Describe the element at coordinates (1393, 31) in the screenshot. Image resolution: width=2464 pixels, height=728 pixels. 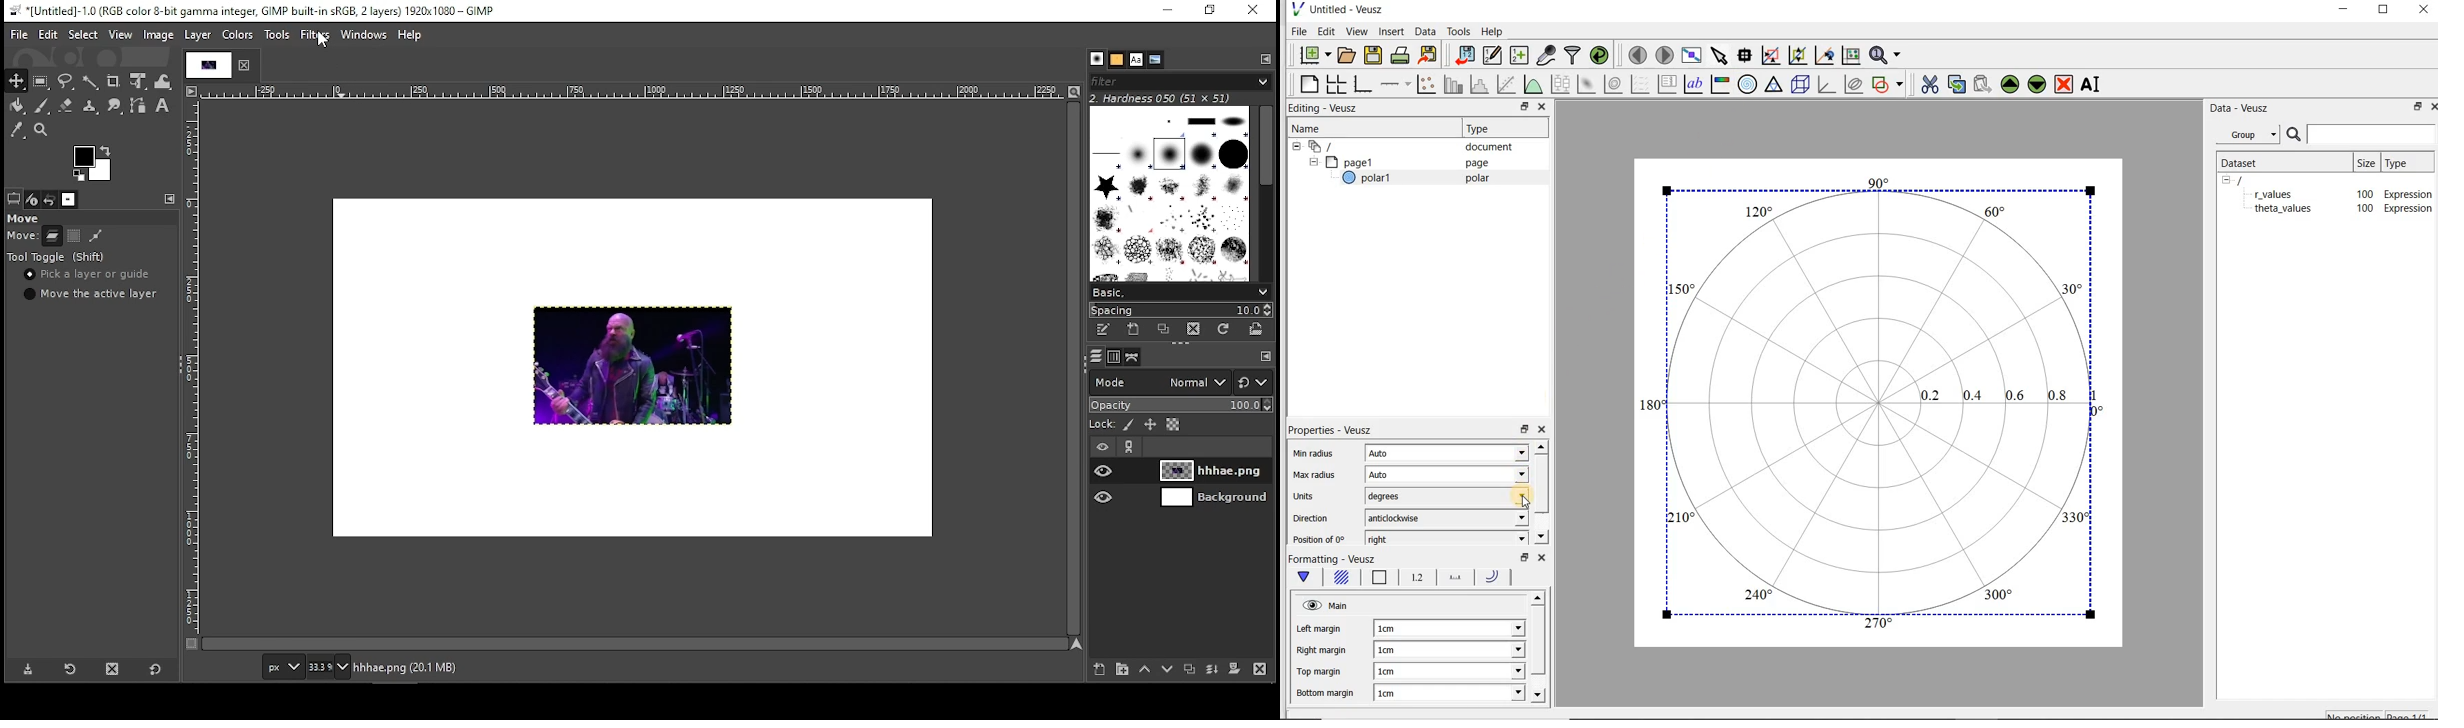
I see `Insert` at that location.